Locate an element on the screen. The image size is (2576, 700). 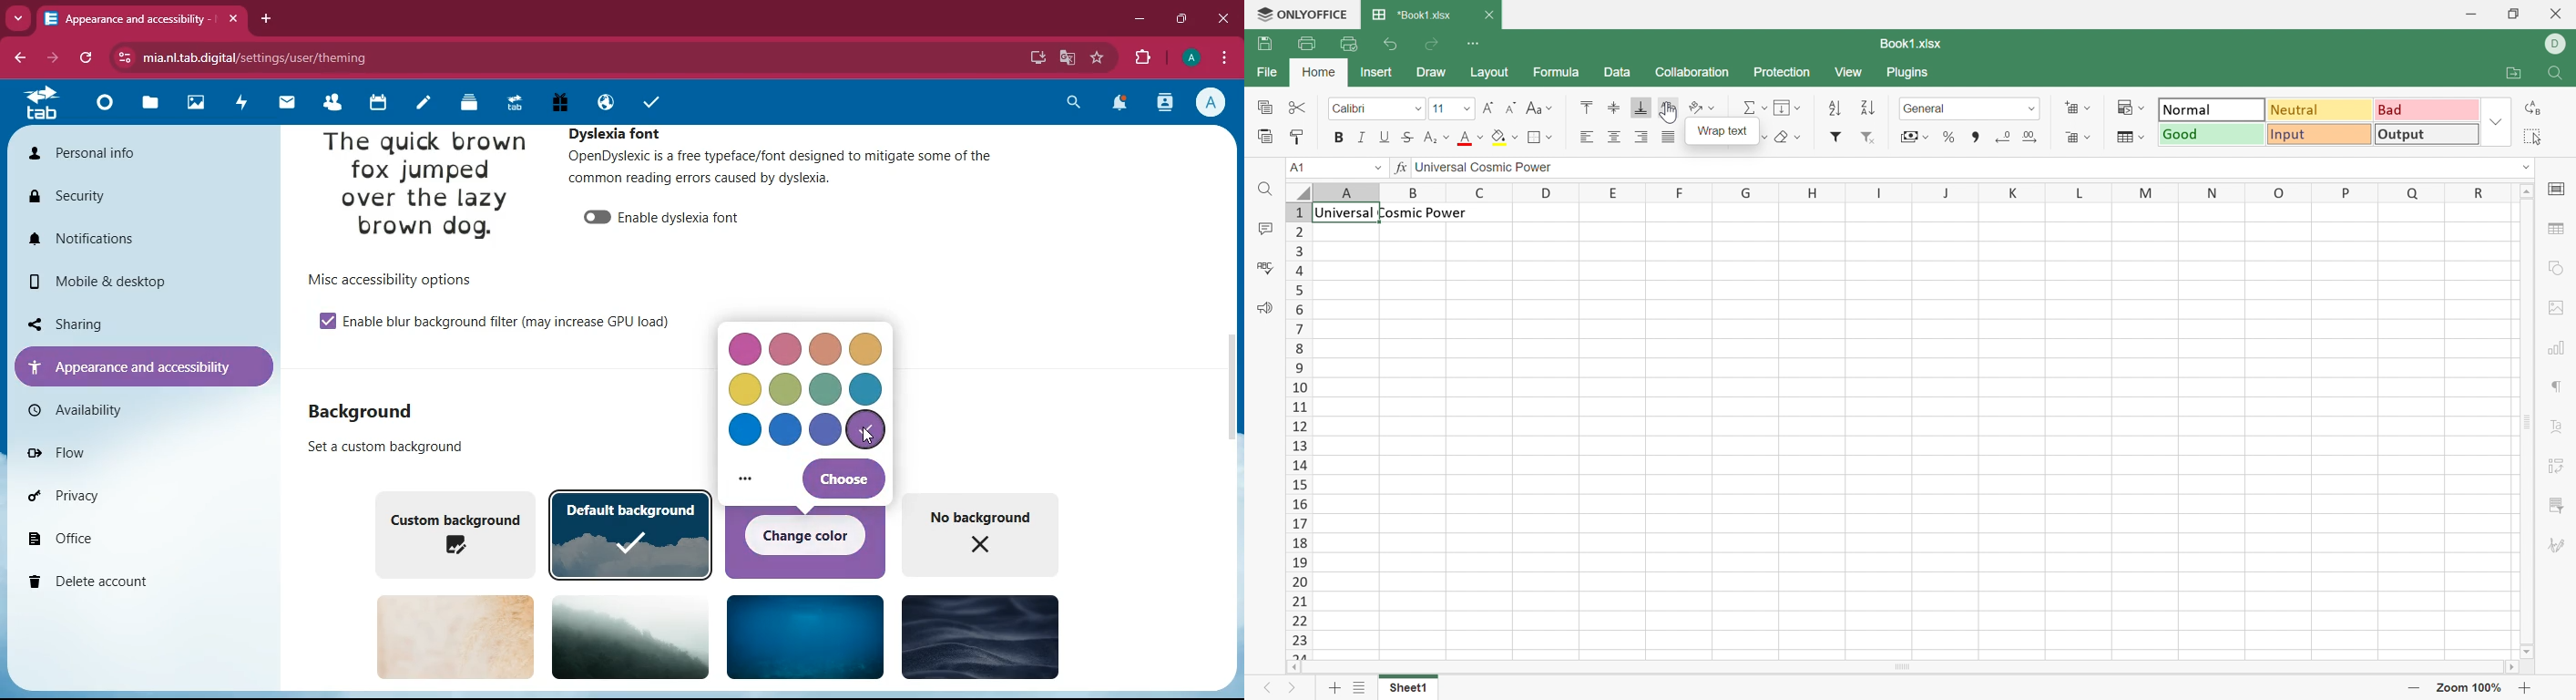
Fill is located at coordinates (1788, 108).